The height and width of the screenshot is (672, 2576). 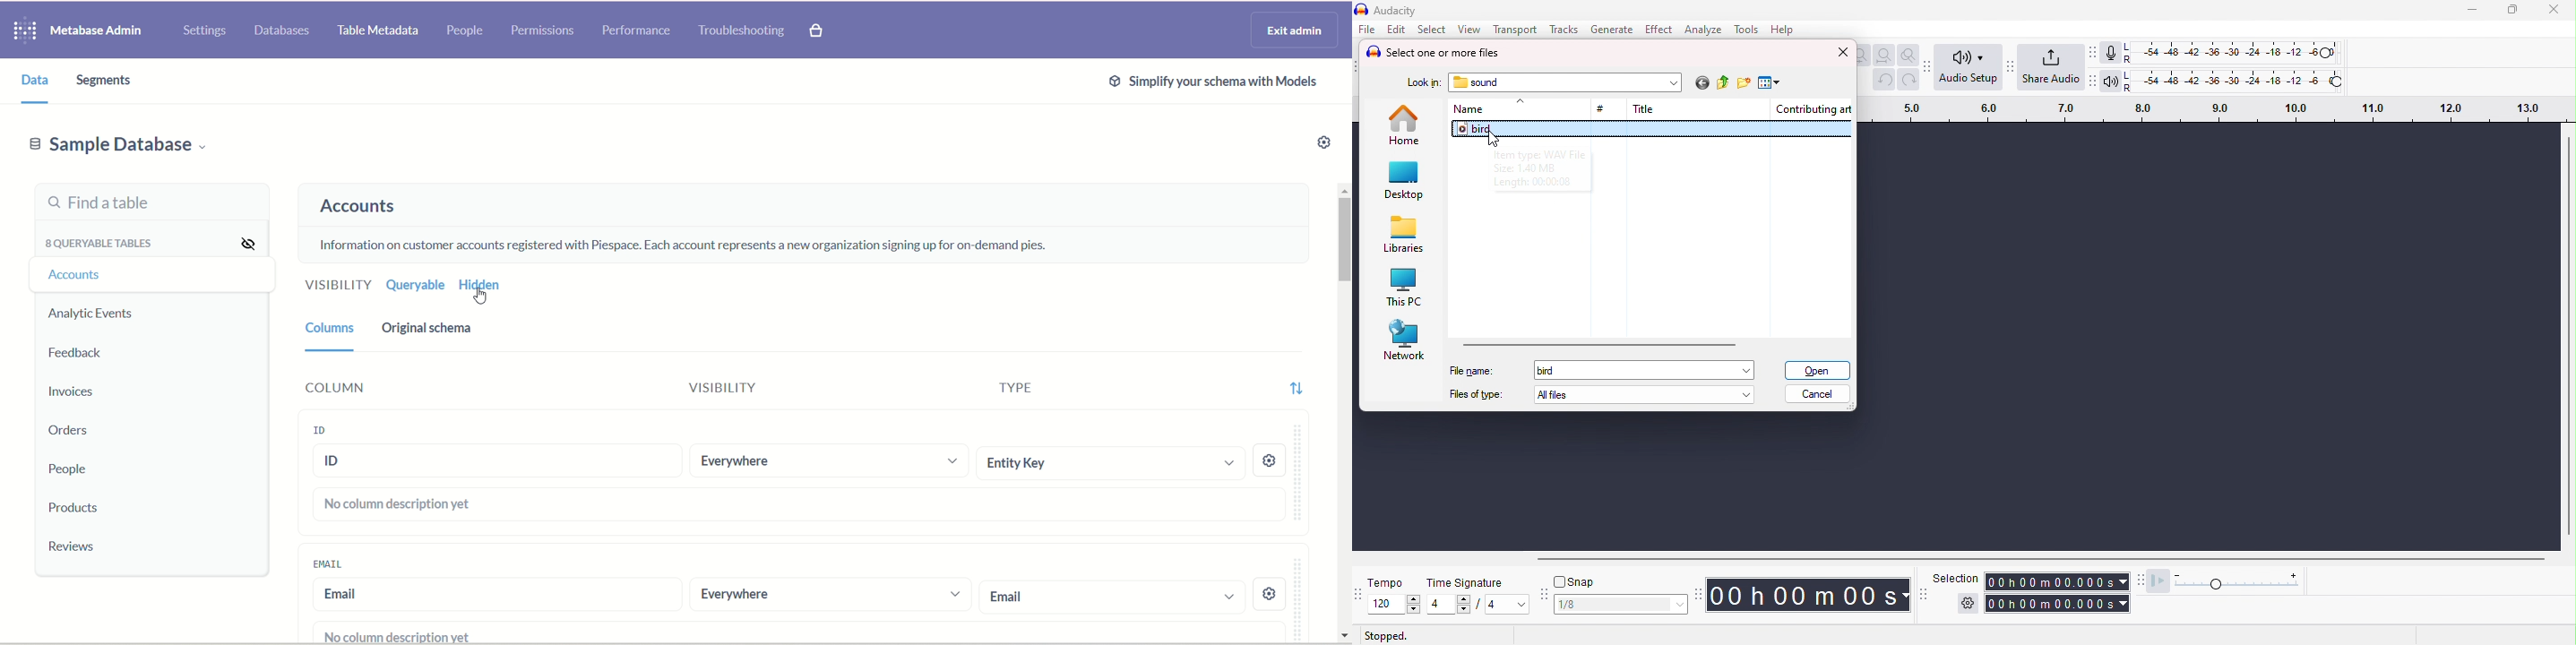 What do you see at coordinates (96, 30) in the screenshot?
I see `metabase admin heading` at bounding box center [96, 30].